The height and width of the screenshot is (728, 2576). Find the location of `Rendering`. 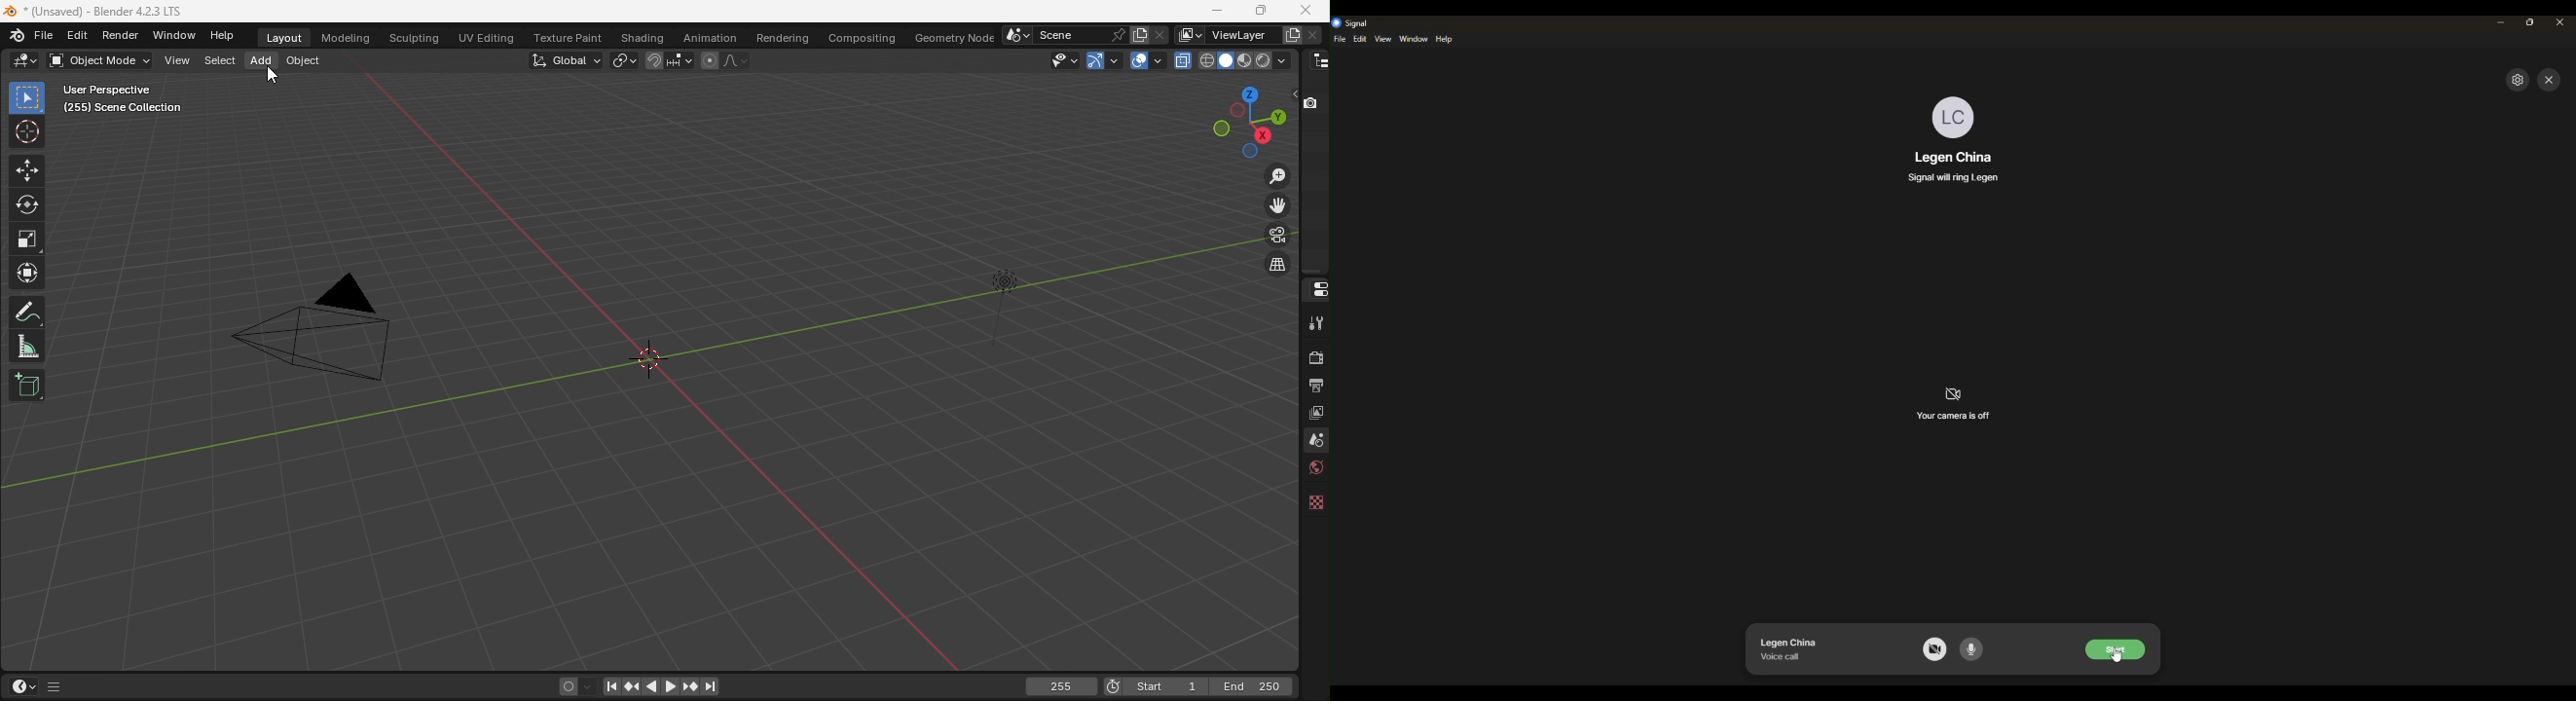

Rendering is located at coordinates (784, 37).